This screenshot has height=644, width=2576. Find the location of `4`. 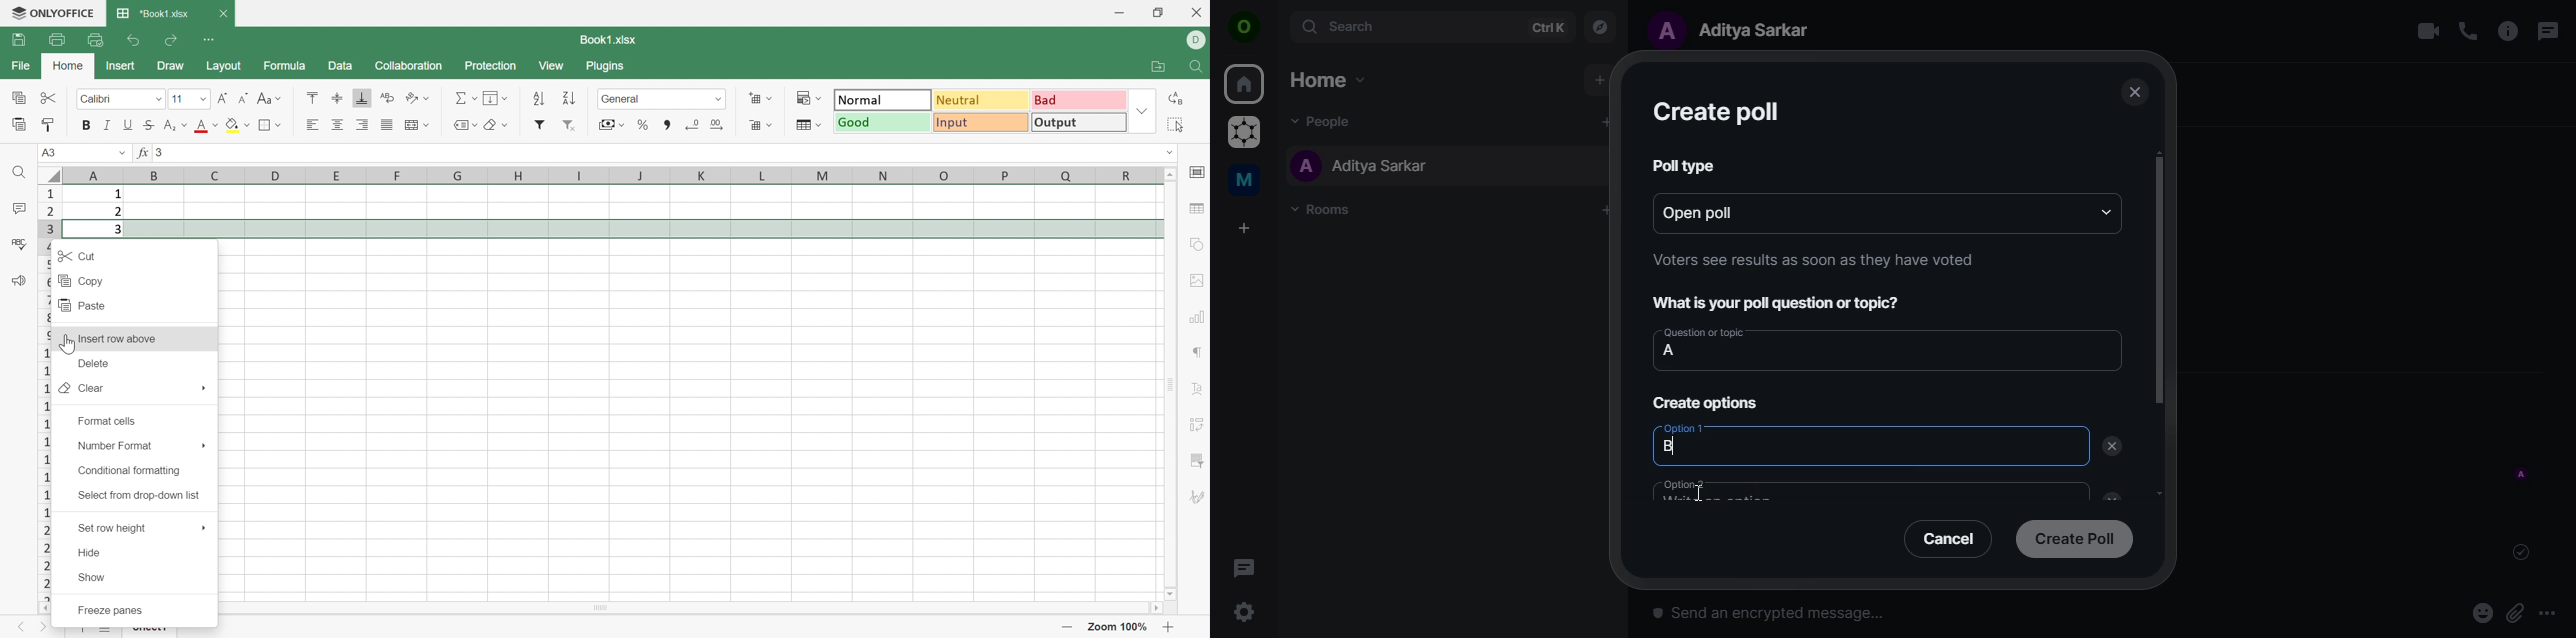

4 is located at coordinates (116, 247).